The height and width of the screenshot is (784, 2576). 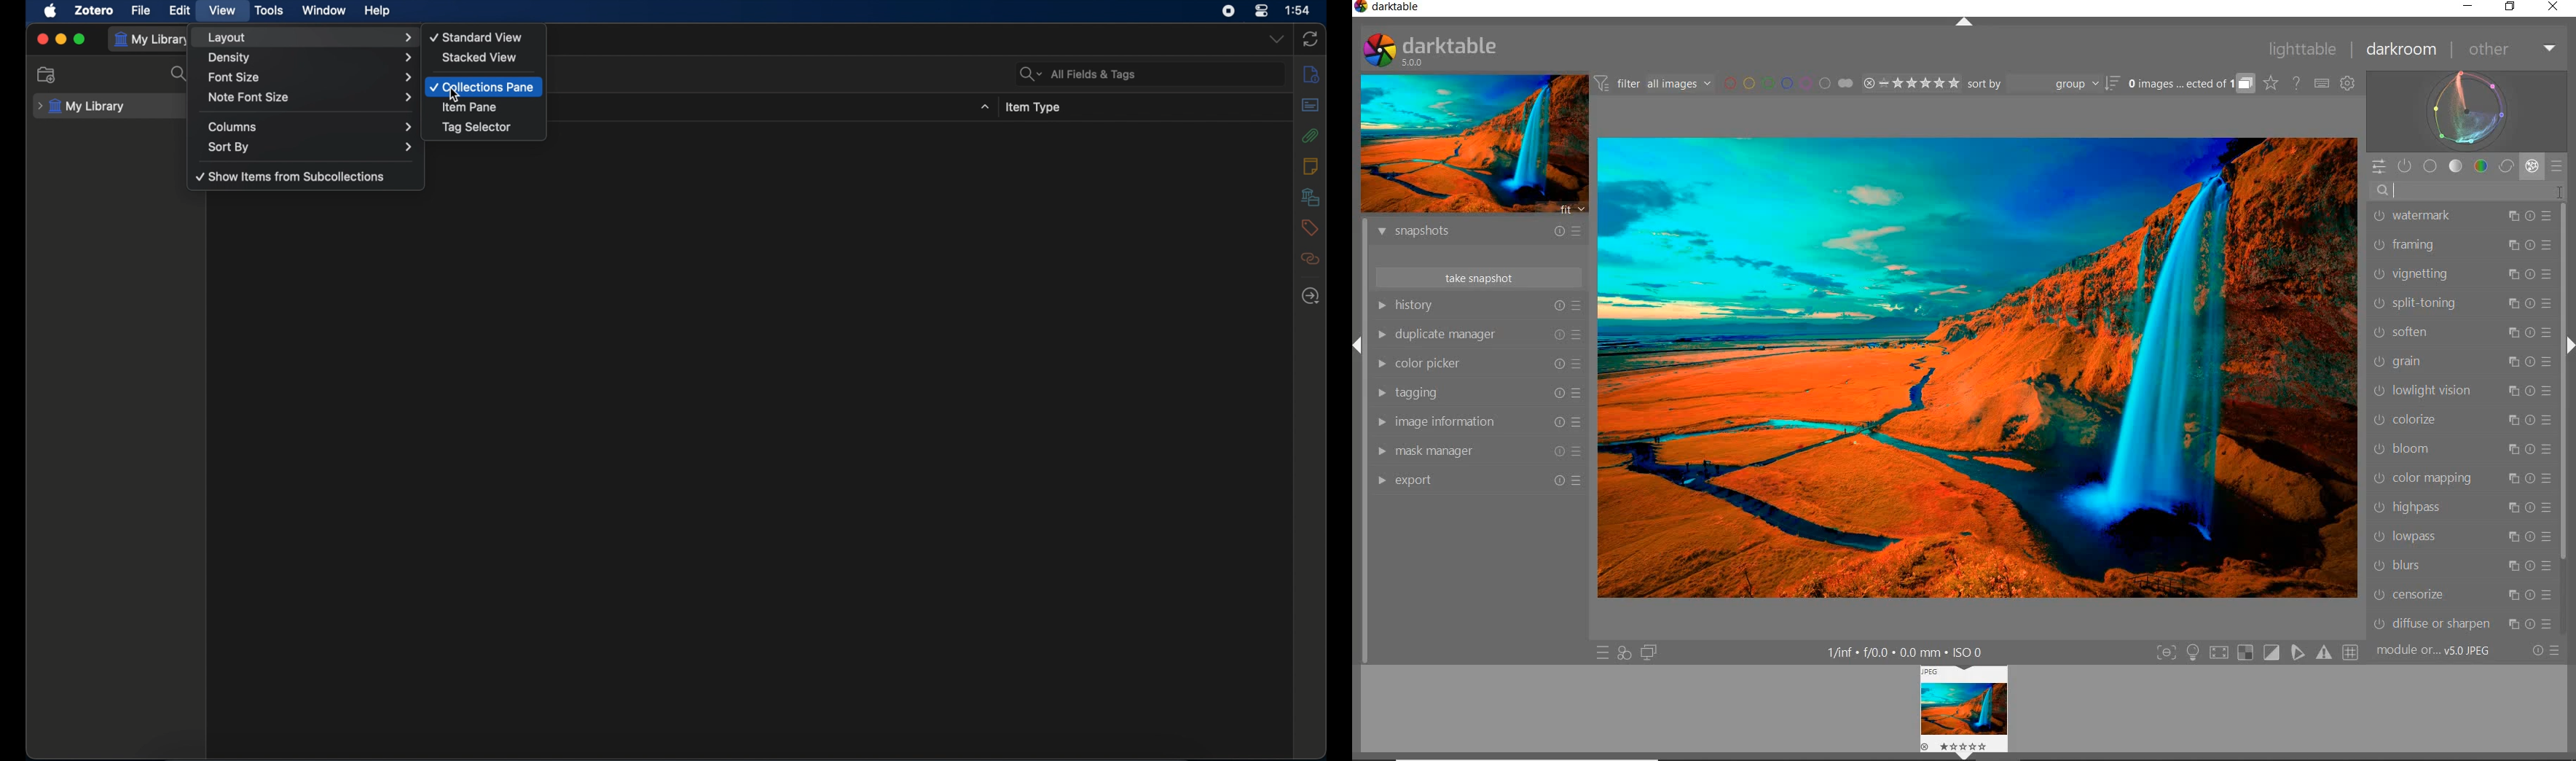 I want to click on zotero, so click(x=94, y=11).